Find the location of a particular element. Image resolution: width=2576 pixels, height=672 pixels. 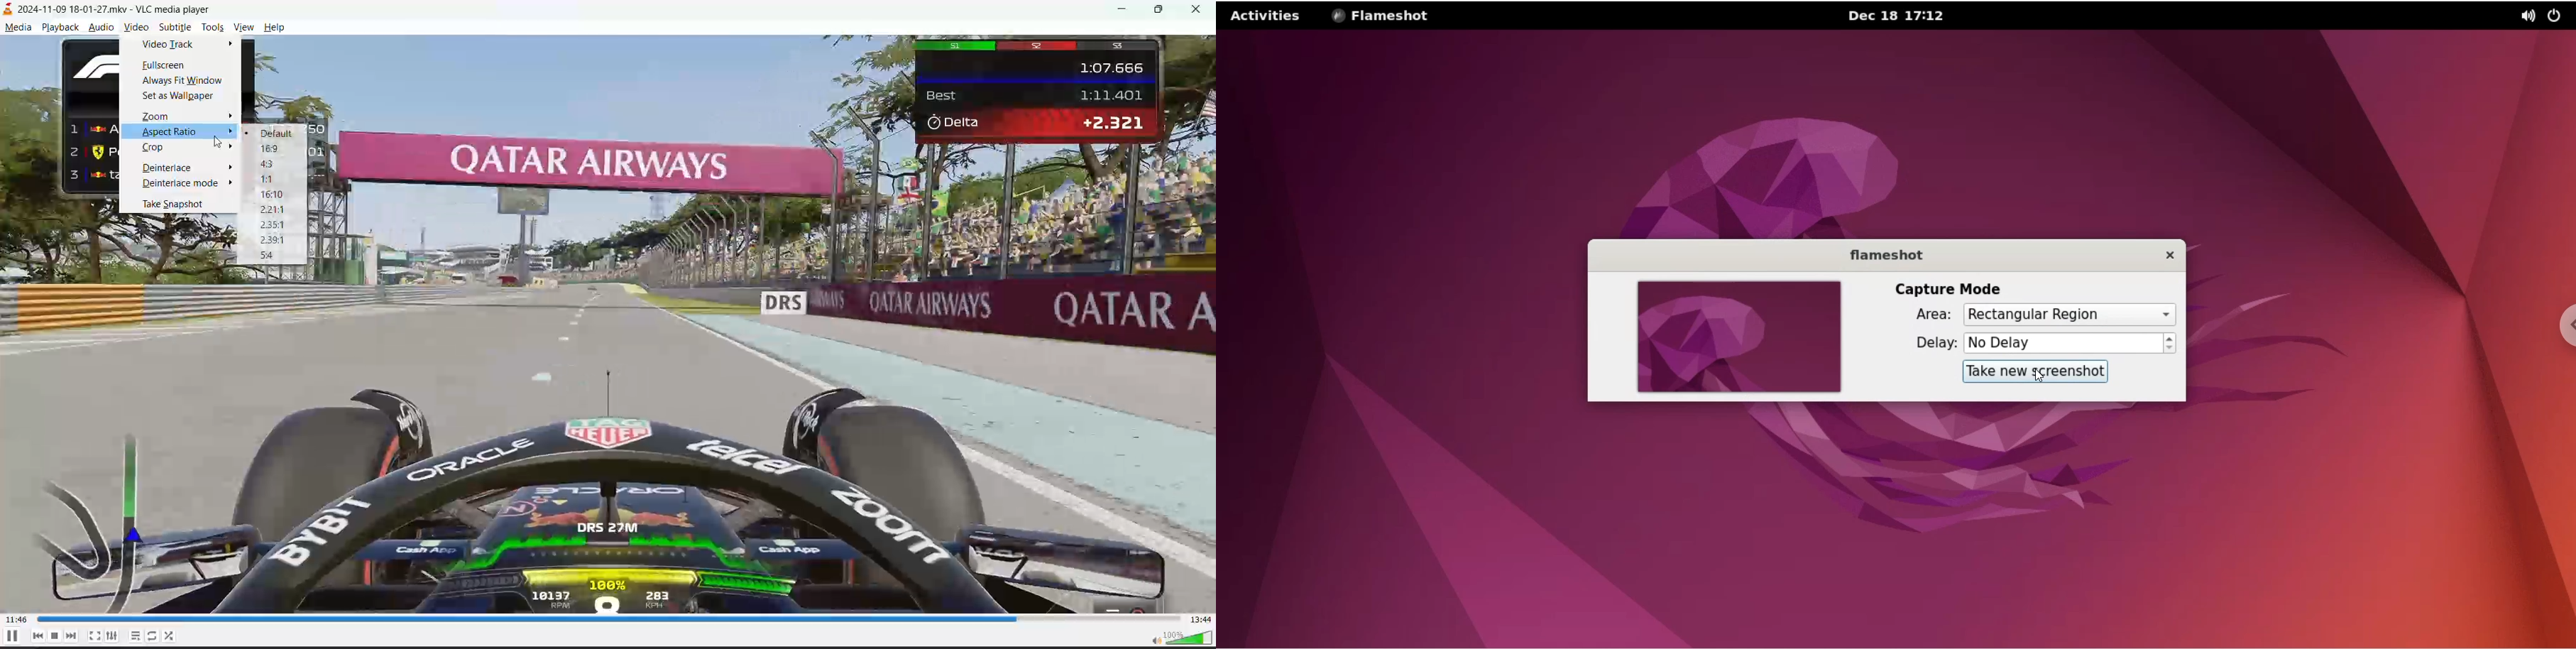

previous is located at coordinates (40, 634).